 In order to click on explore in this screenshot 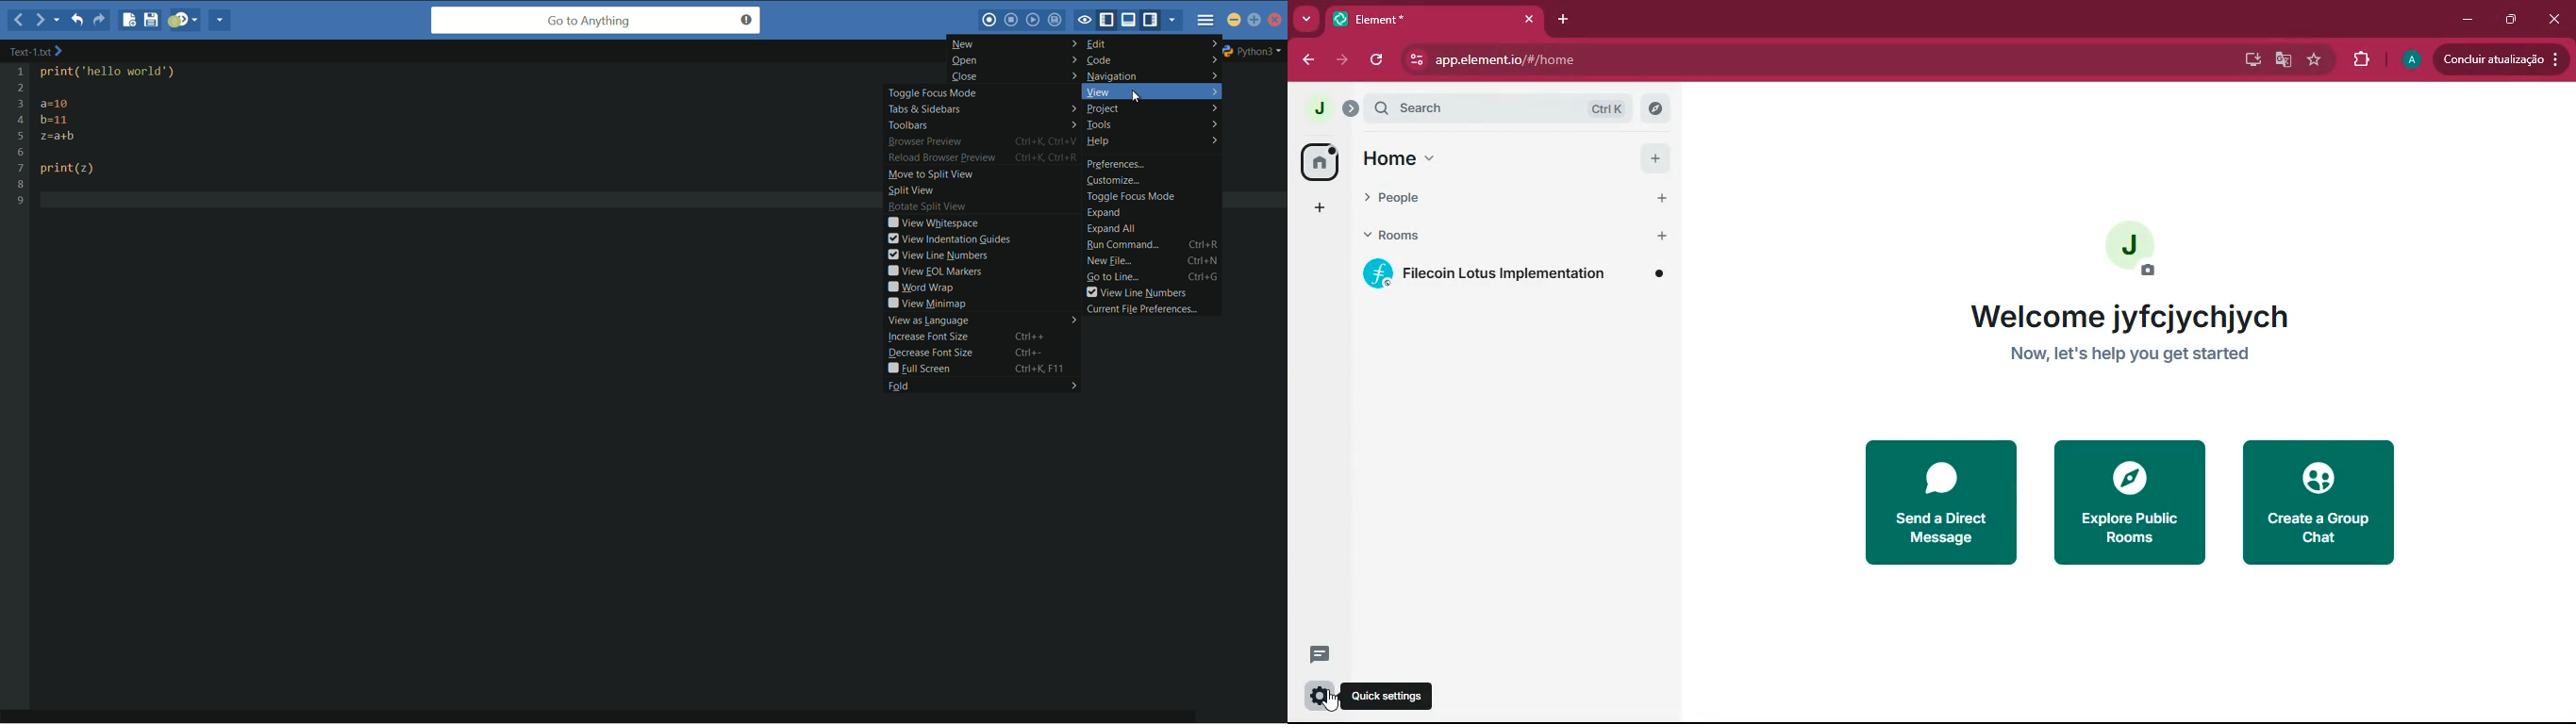, I will do `click(2136, 511)`.